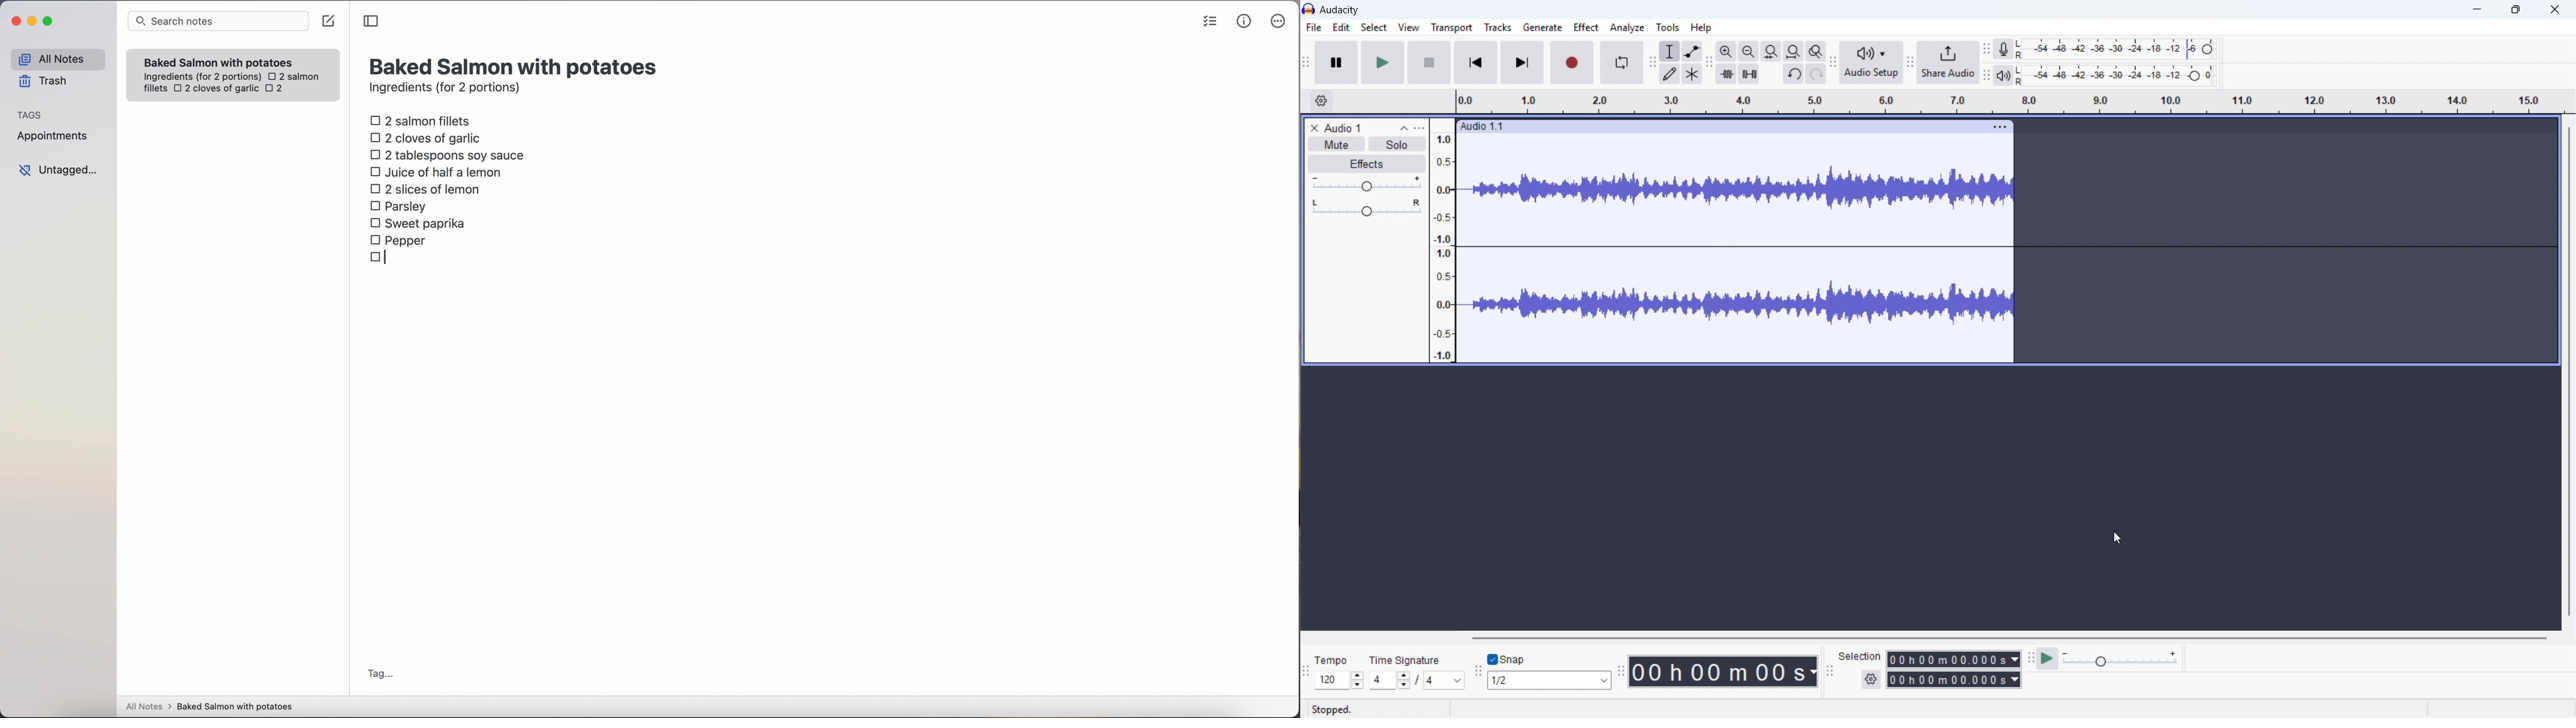 The width and height of the screenshot is (2576, 728). I want to click on check list, so click(1210, 22).